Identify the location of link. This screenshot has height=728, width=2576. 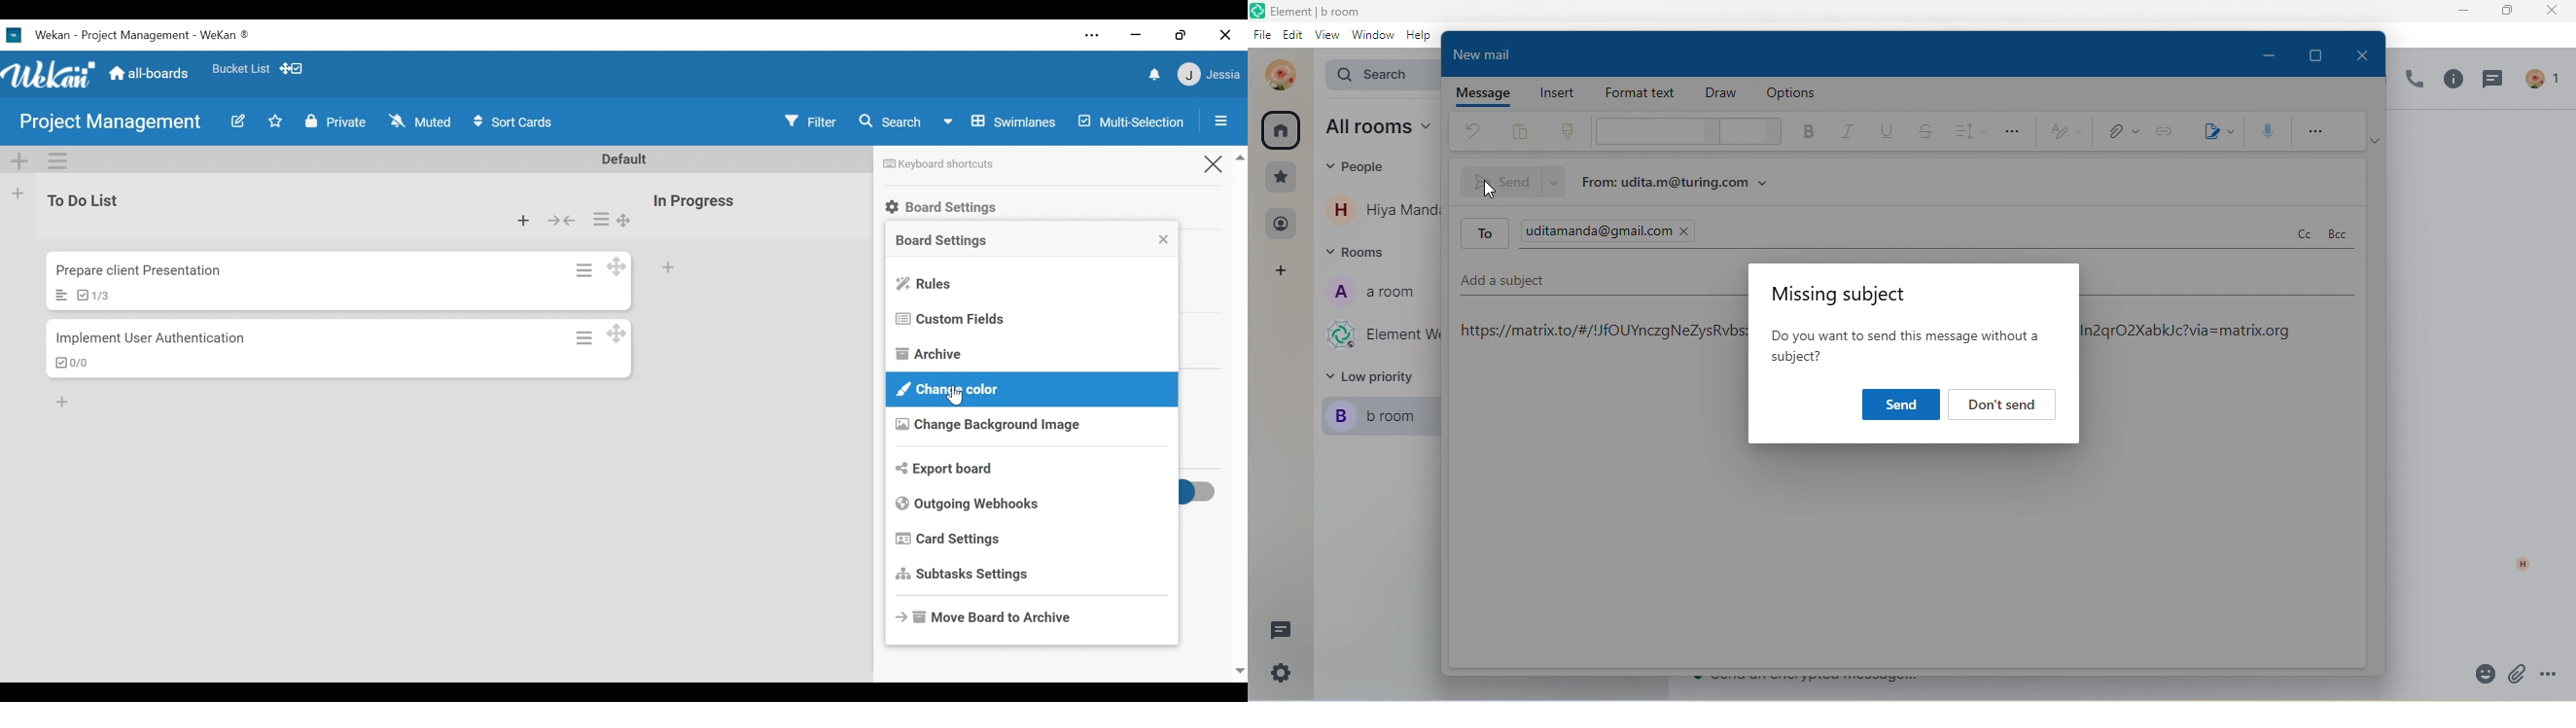
(2168, 133).